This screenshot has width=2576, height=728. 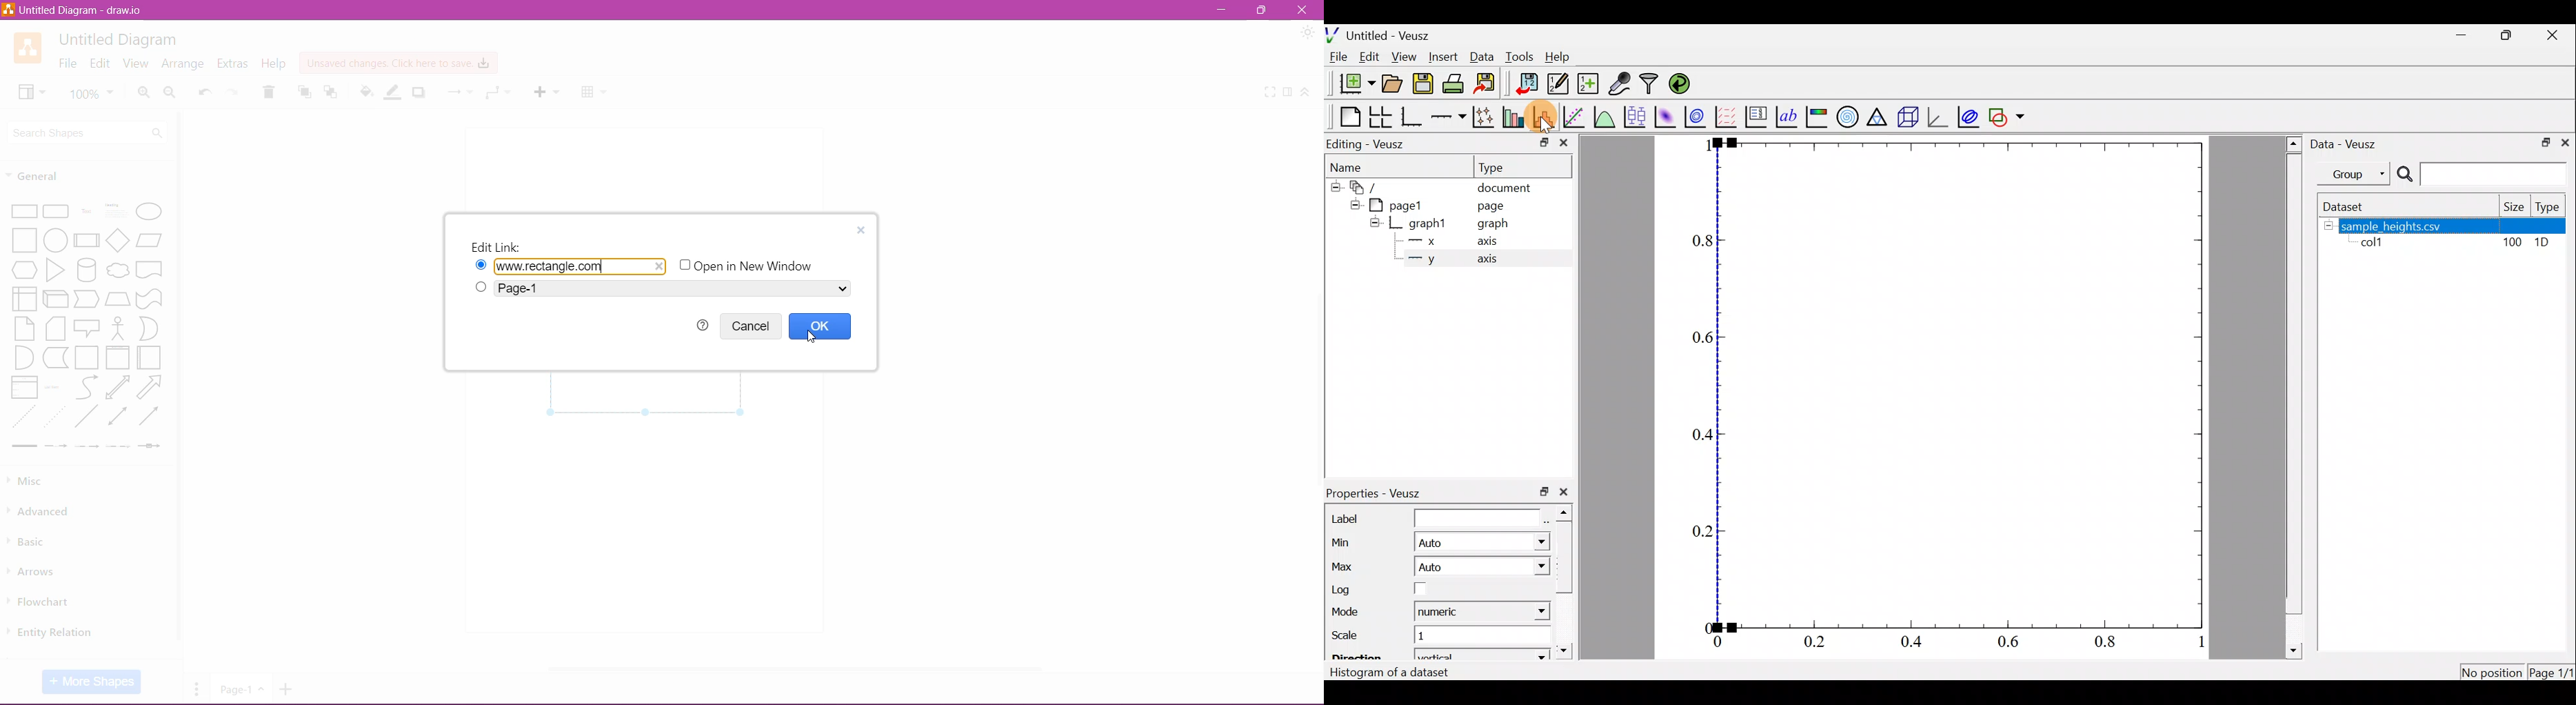 What do you see at coordinates (662, 288) in the screenshot?
I see `Select the required page number` at bounding box center [662, 288].